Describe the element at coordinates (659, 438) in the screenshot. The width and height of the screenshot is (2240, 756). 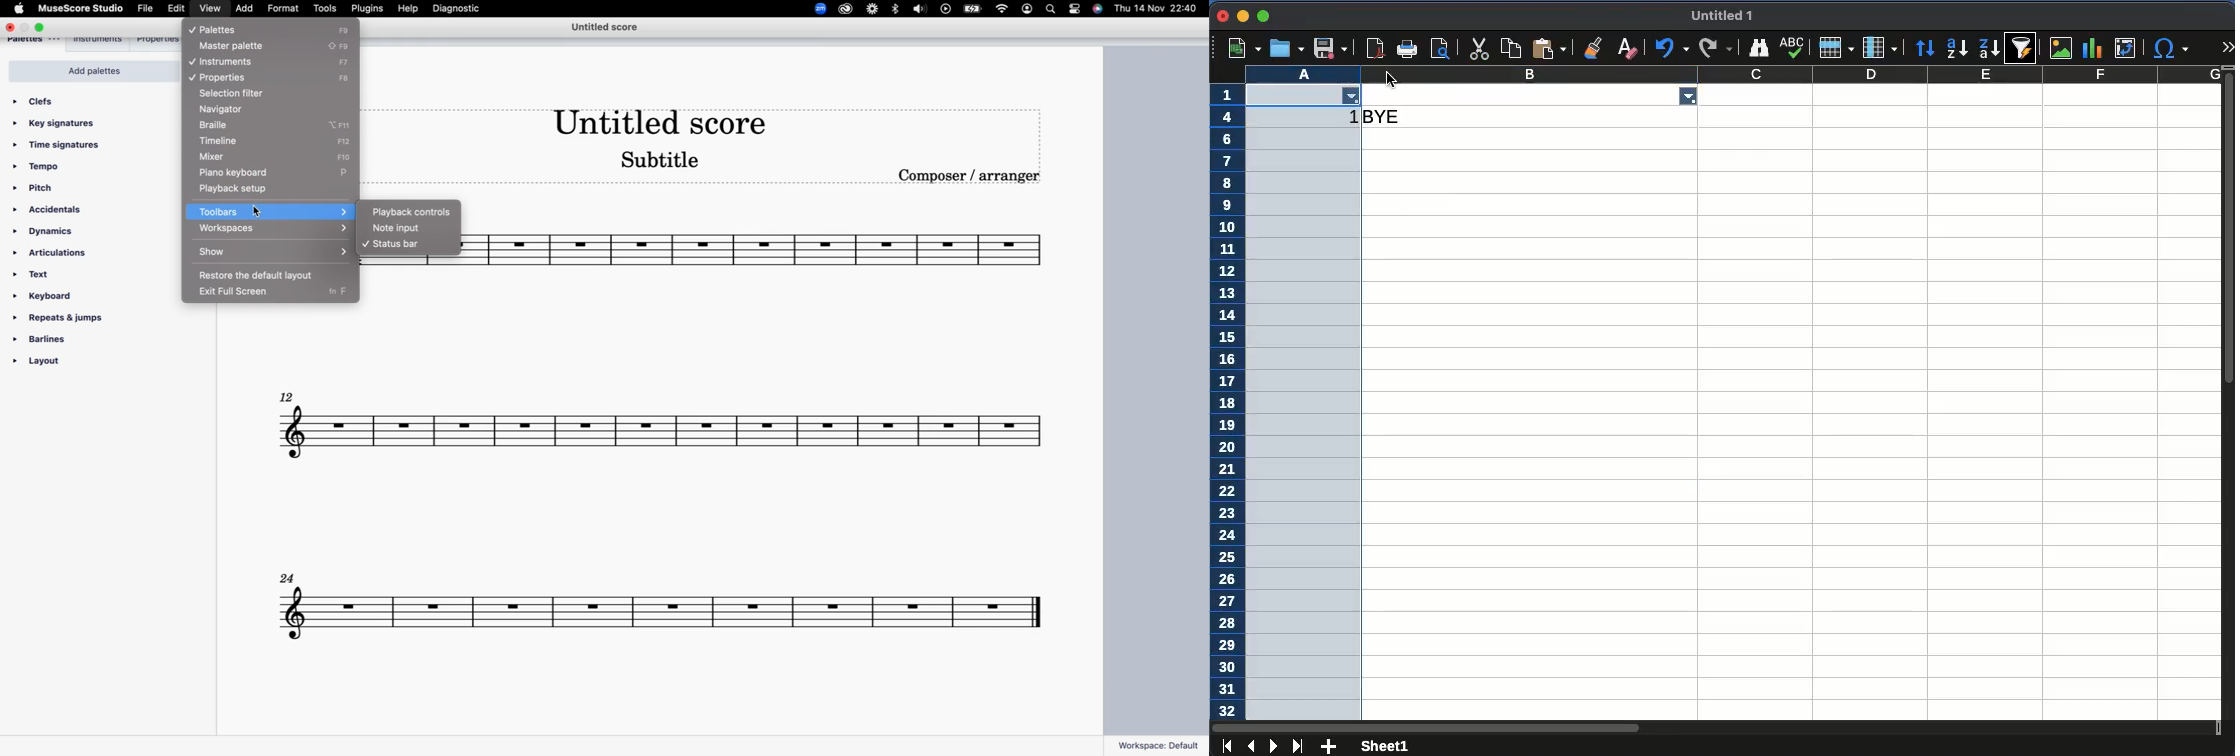
I see `score` at that location.